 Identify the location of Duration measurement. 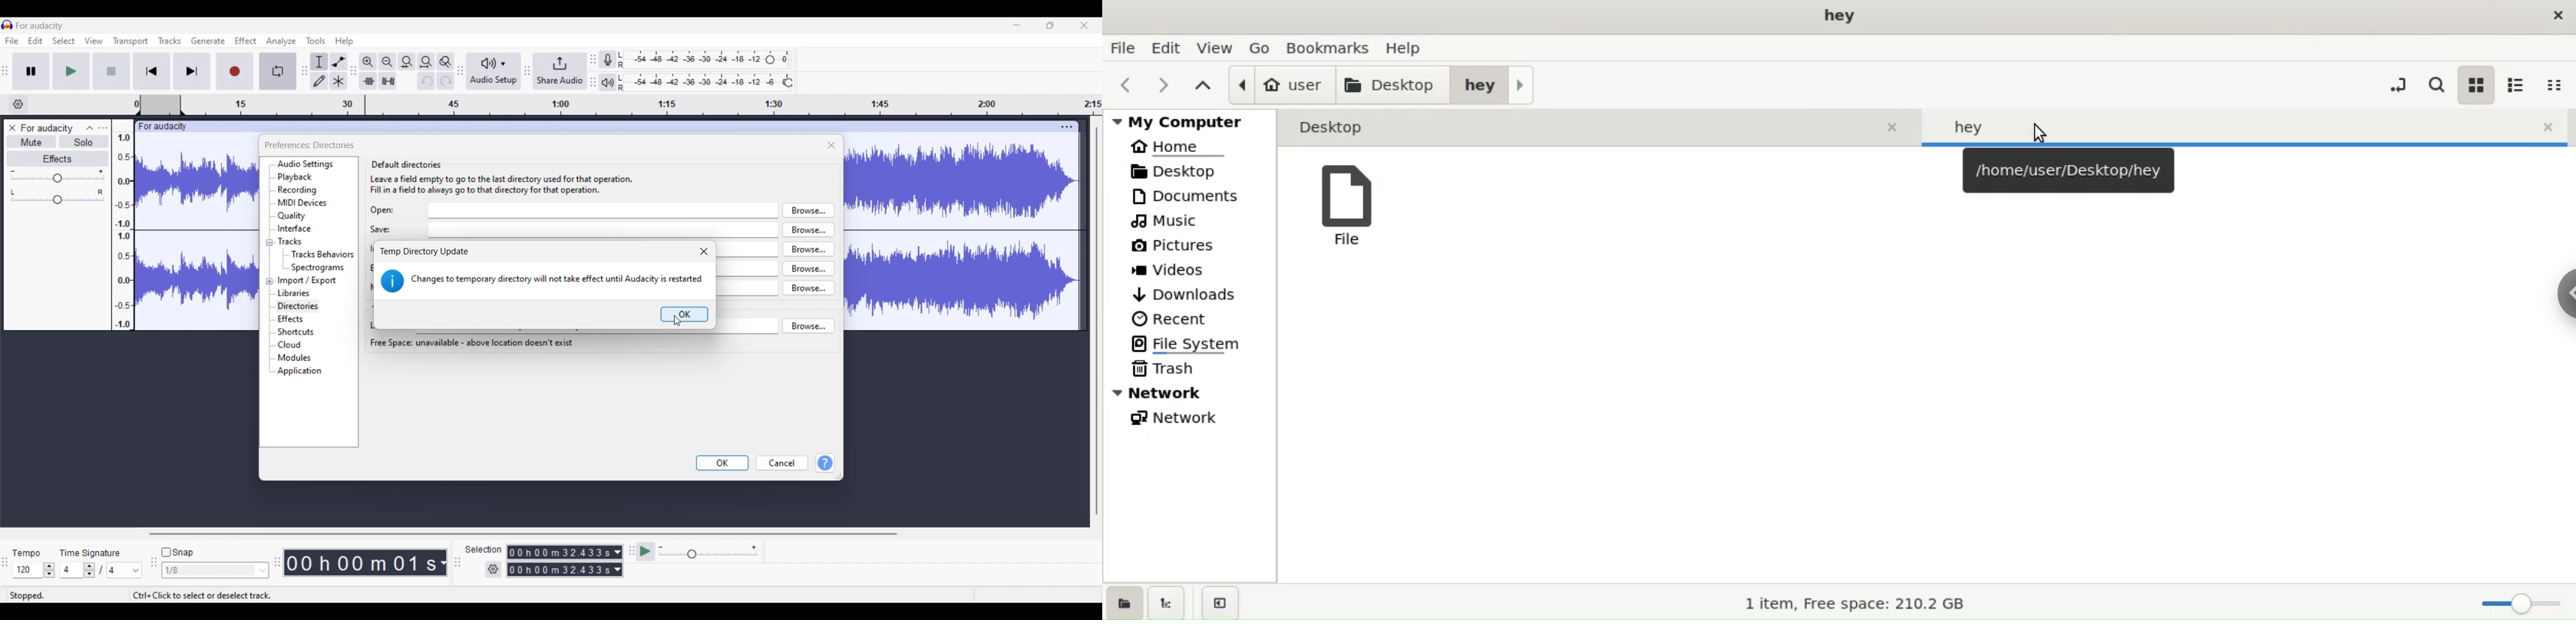
(618, 561).